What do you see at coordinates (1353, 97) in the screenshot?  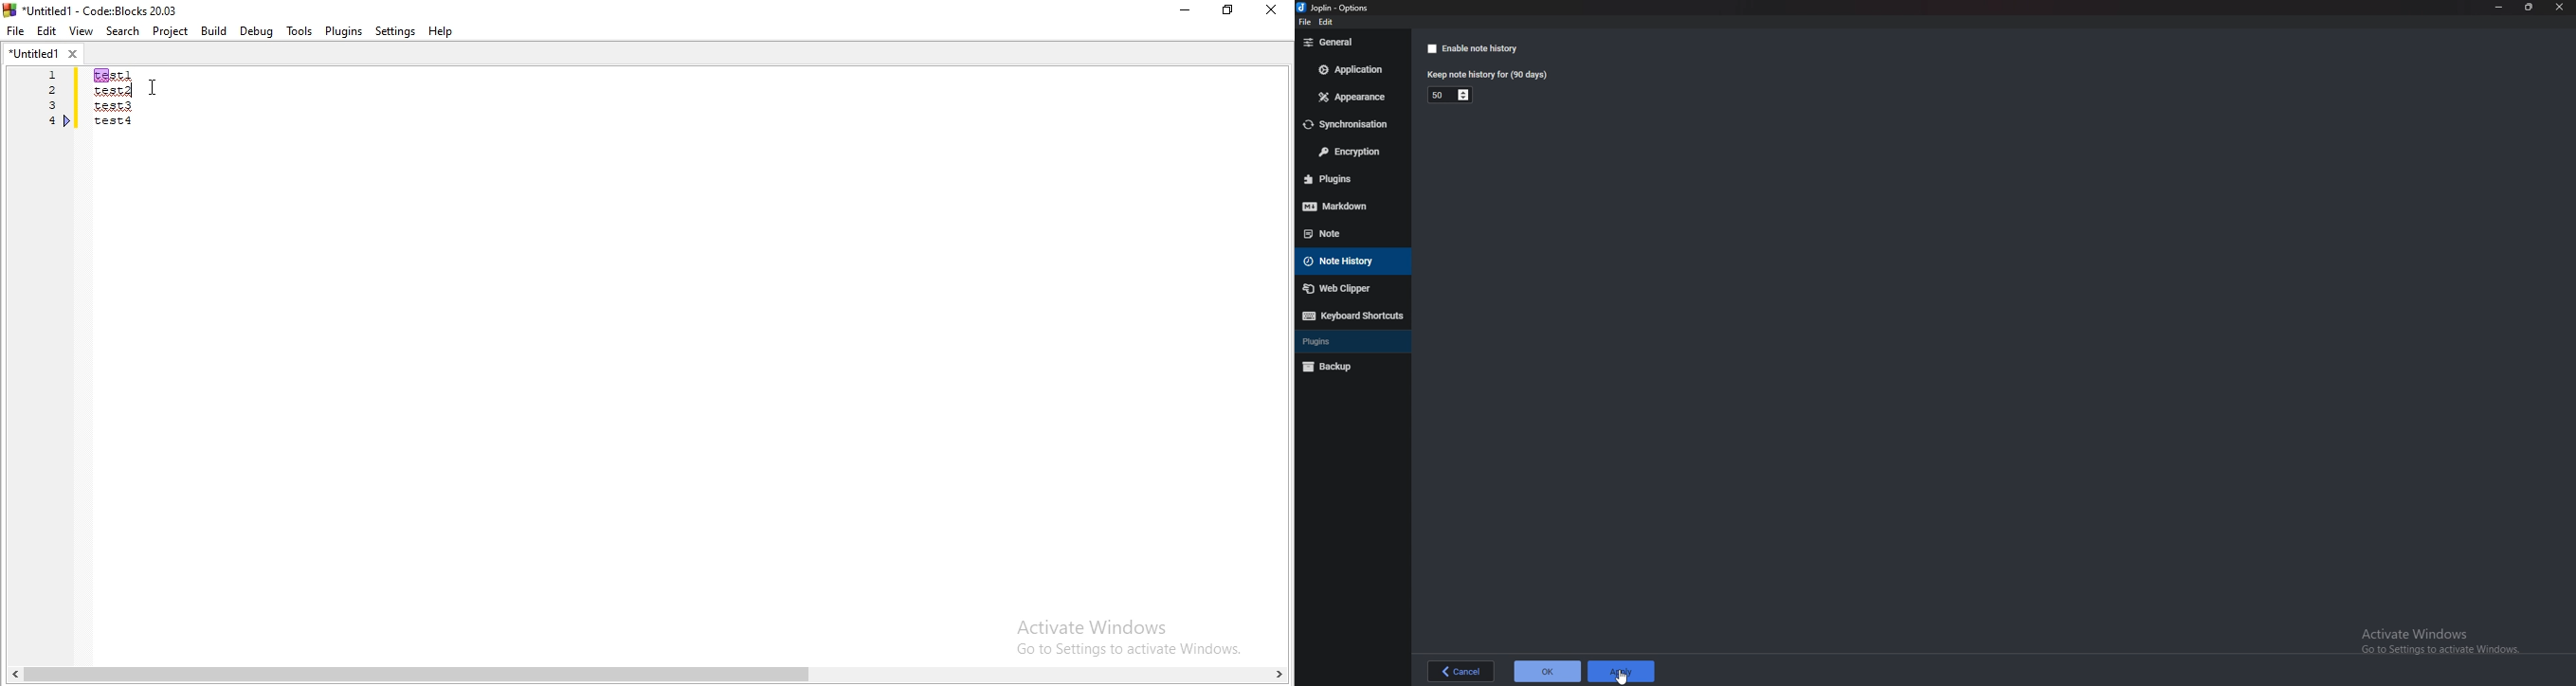 I see `Appearance` at bounding box center [1353, 97].